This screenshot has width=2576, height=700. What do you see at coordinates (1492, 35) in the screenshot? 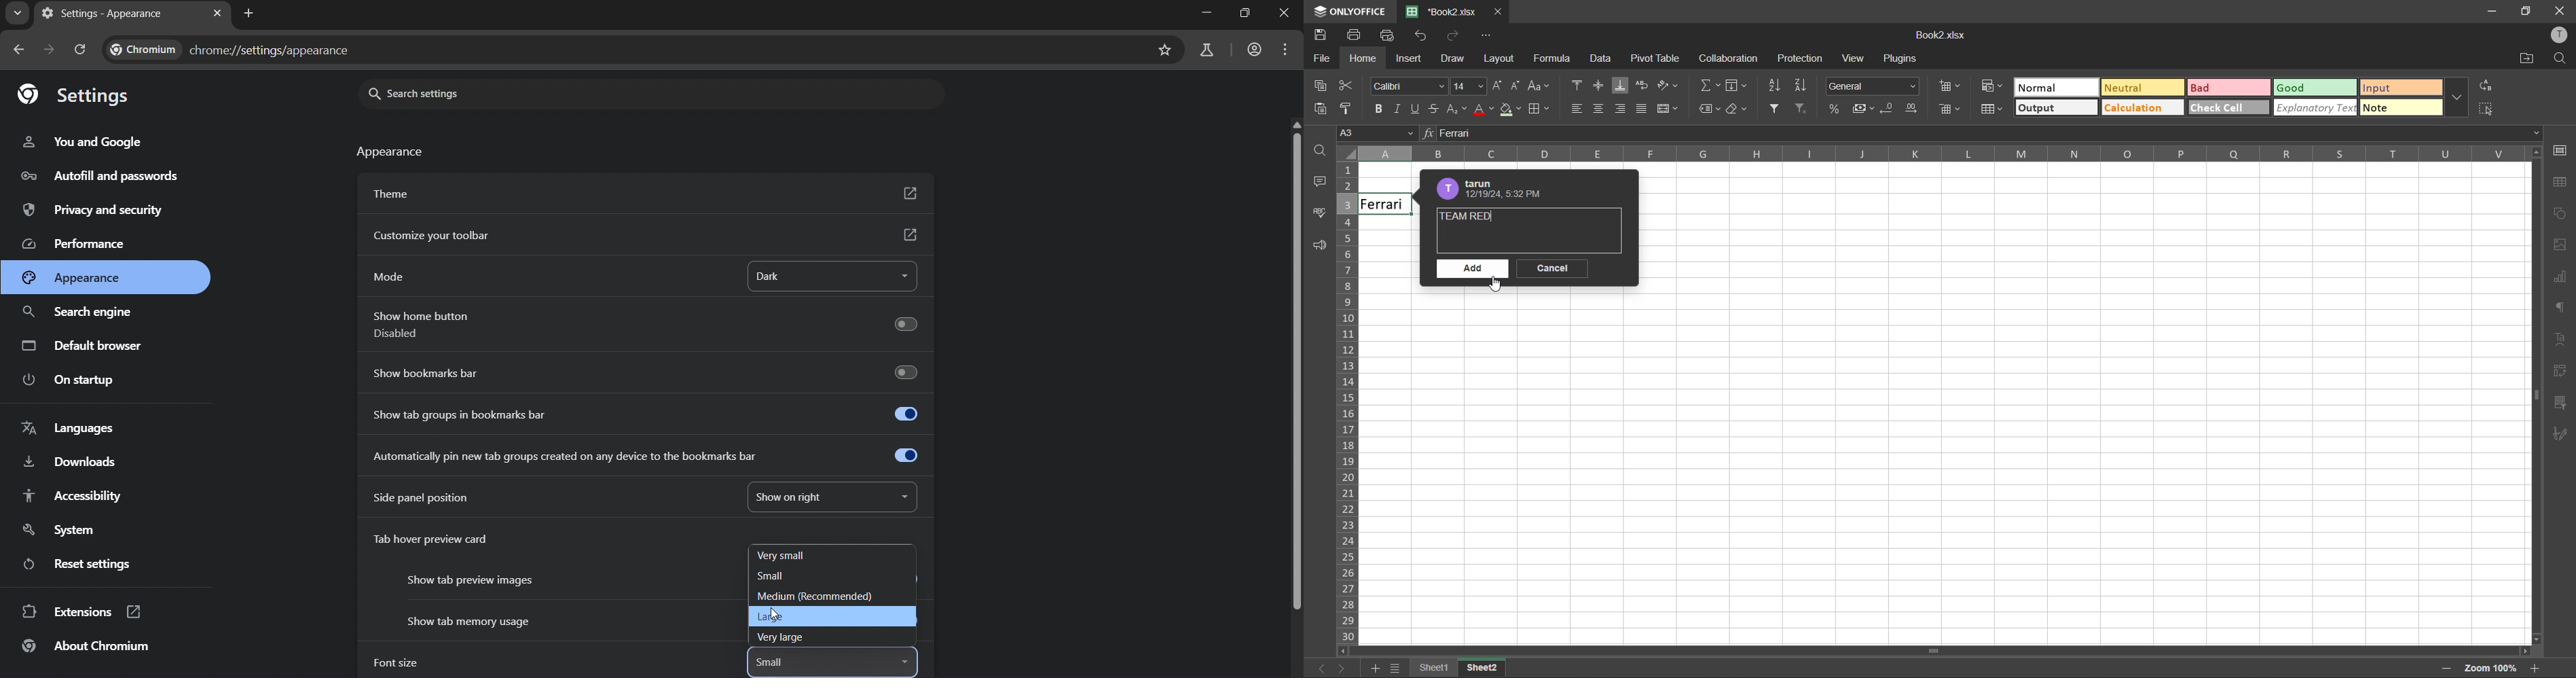
I see `customize quick access toolbar` at bounding box center [1492, 35].